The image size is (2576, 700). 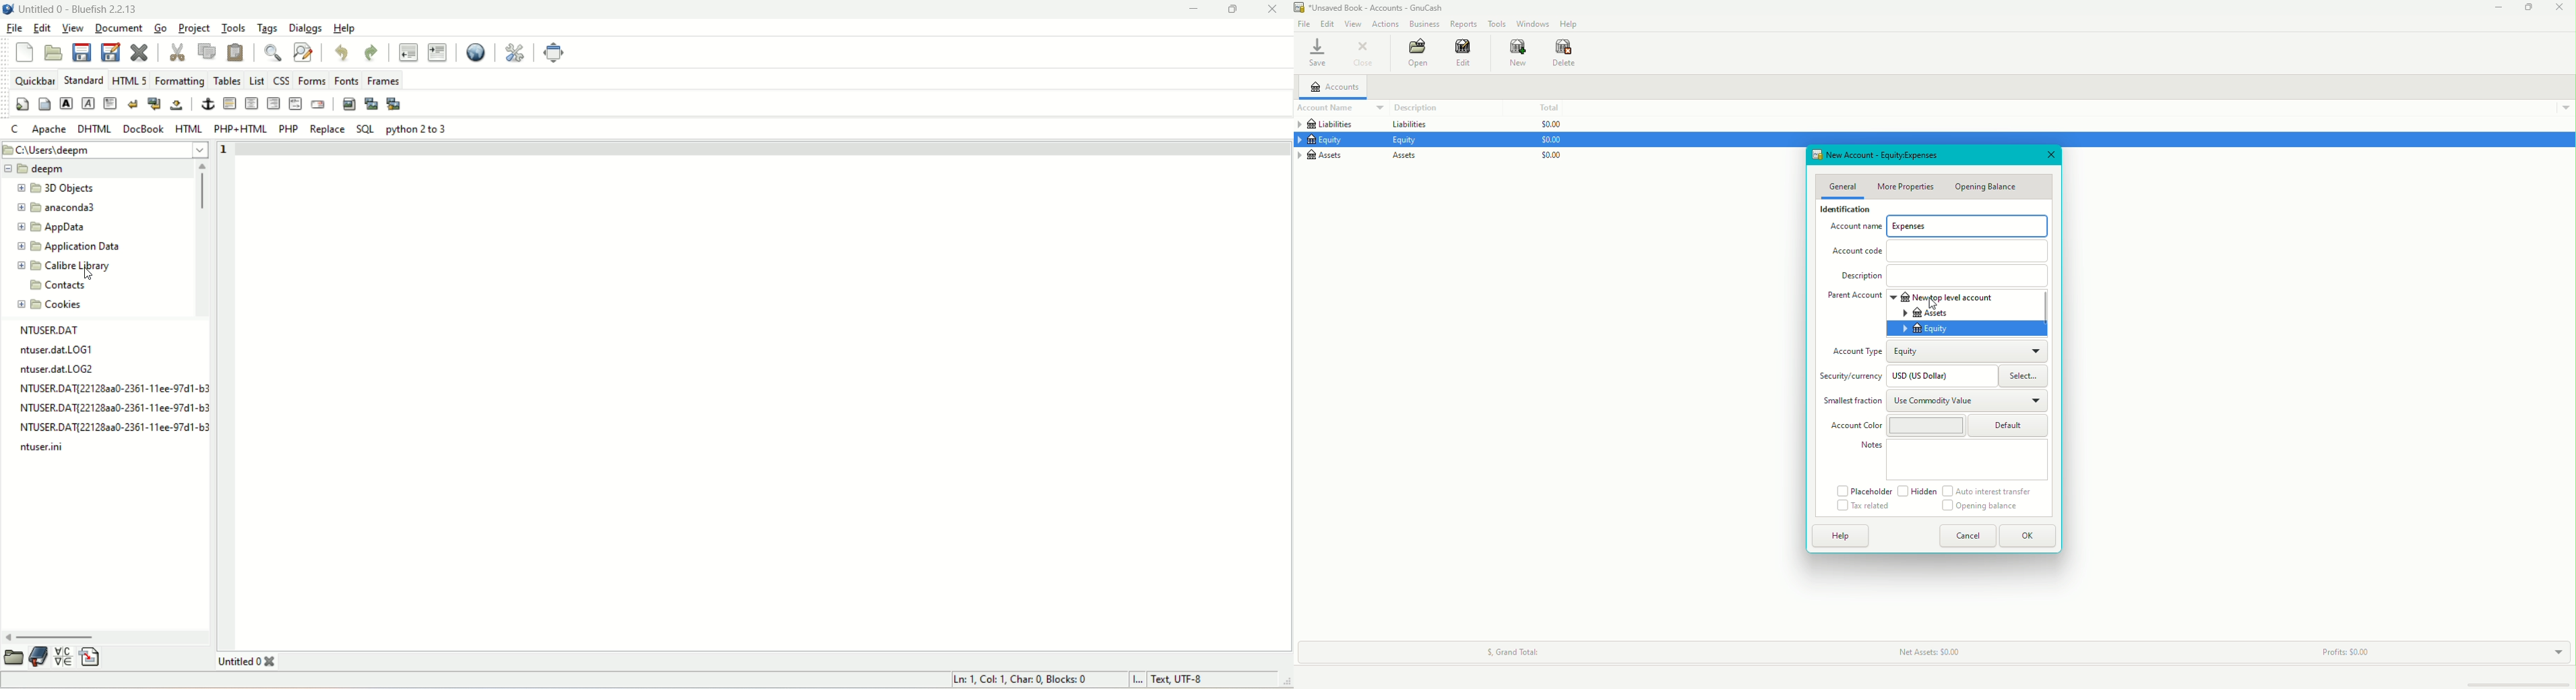 I want to click on Edit, so click(x=1325, y=22).